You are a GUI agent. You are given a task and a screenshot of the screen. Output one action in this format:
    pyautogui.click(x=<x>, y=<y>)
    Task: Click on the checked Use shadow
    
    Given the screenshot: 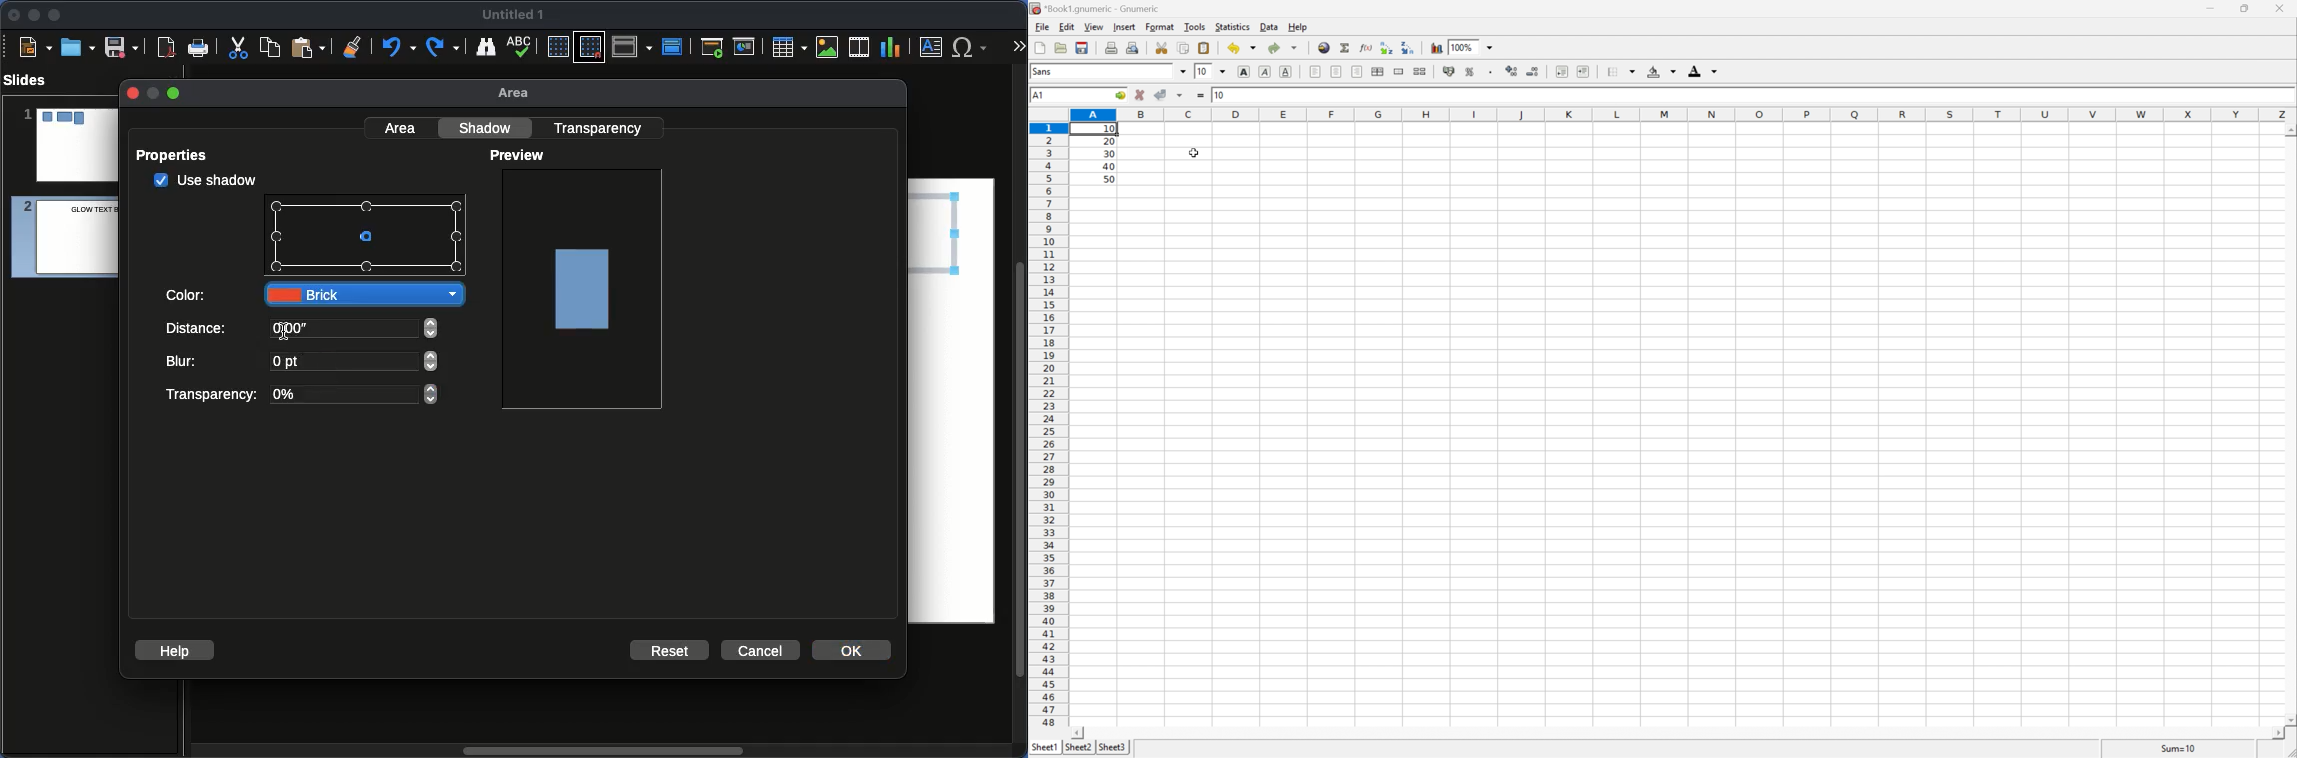 What is the action you would take?
    pyautogui.click(x=206, y=180)
    